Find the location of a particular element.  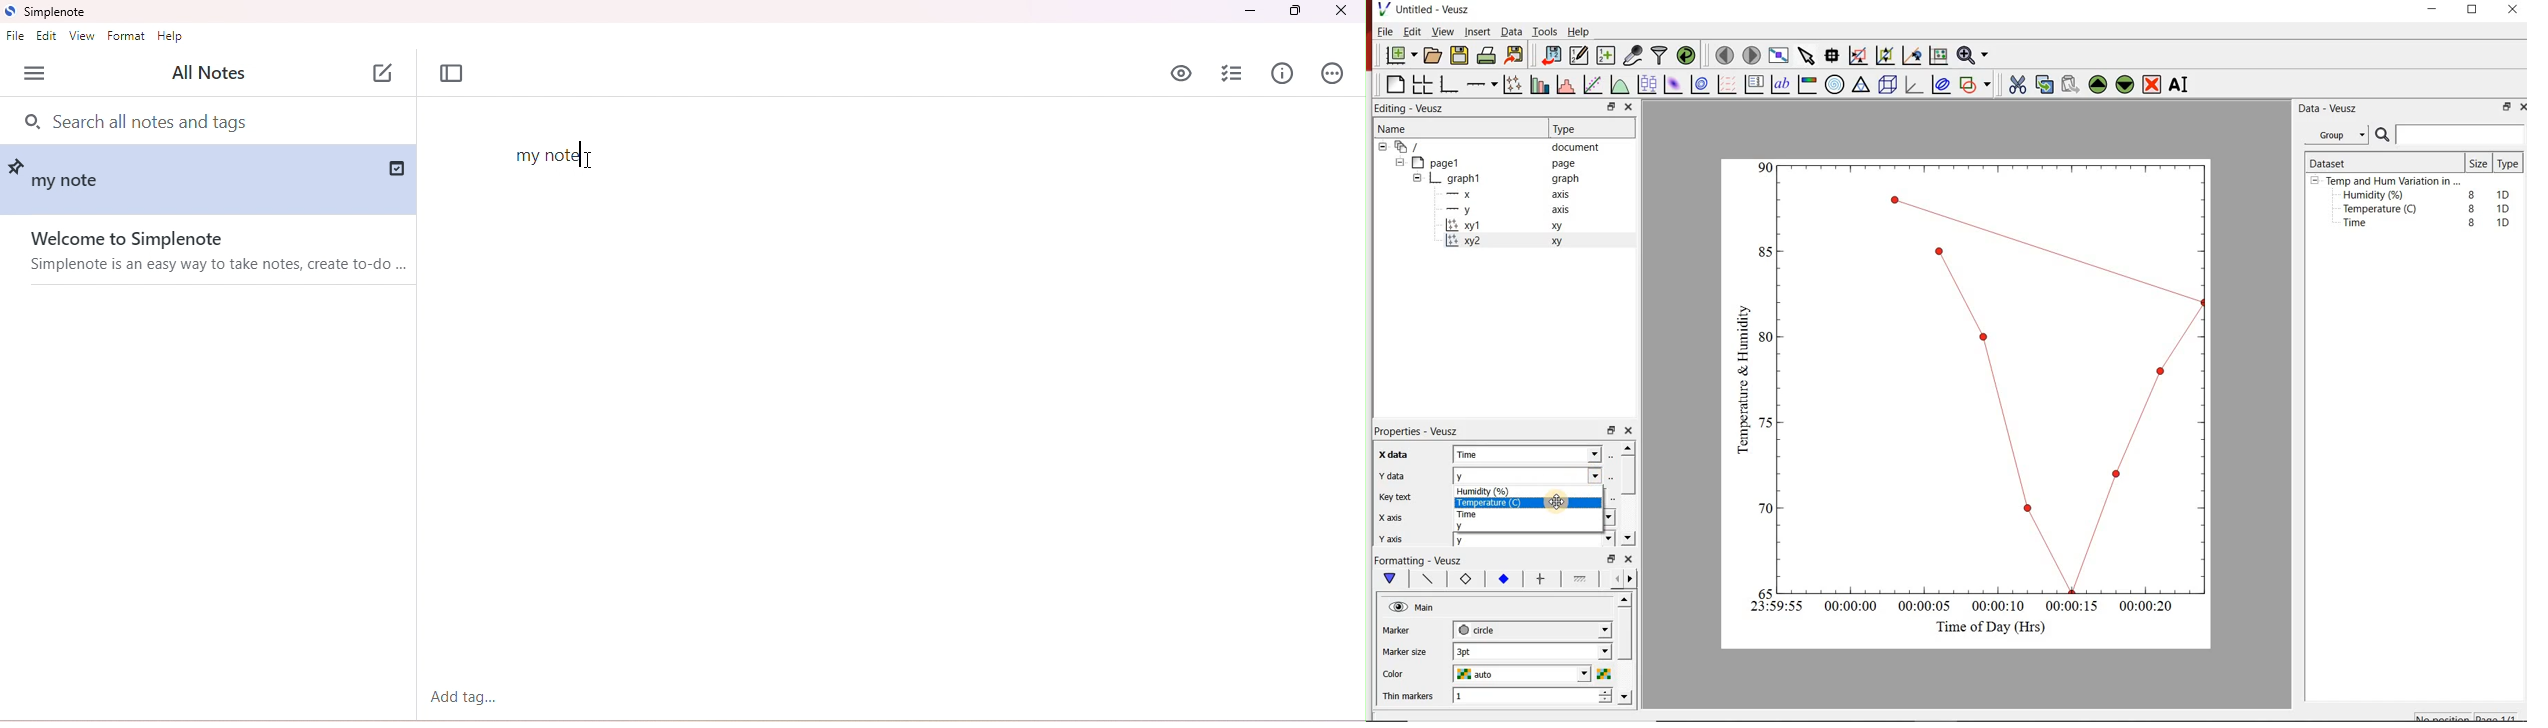

Edit is located at coordinates (1412, 33).